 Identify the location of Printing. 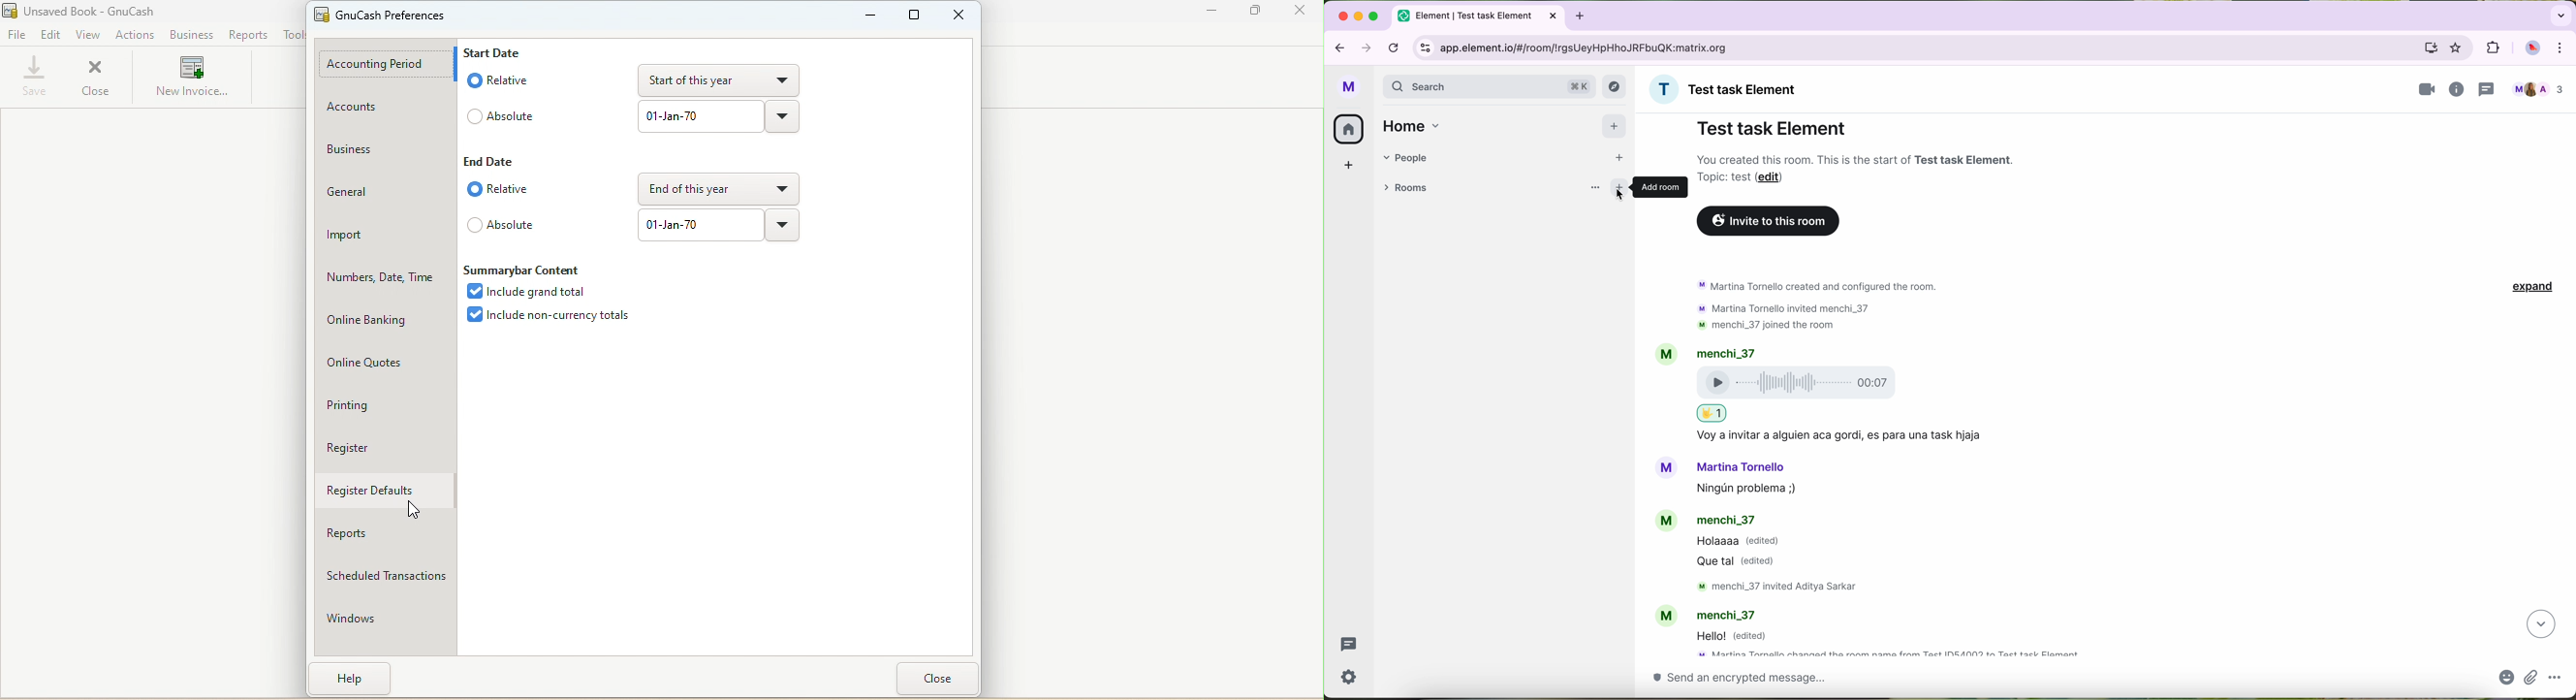
(386, 406).